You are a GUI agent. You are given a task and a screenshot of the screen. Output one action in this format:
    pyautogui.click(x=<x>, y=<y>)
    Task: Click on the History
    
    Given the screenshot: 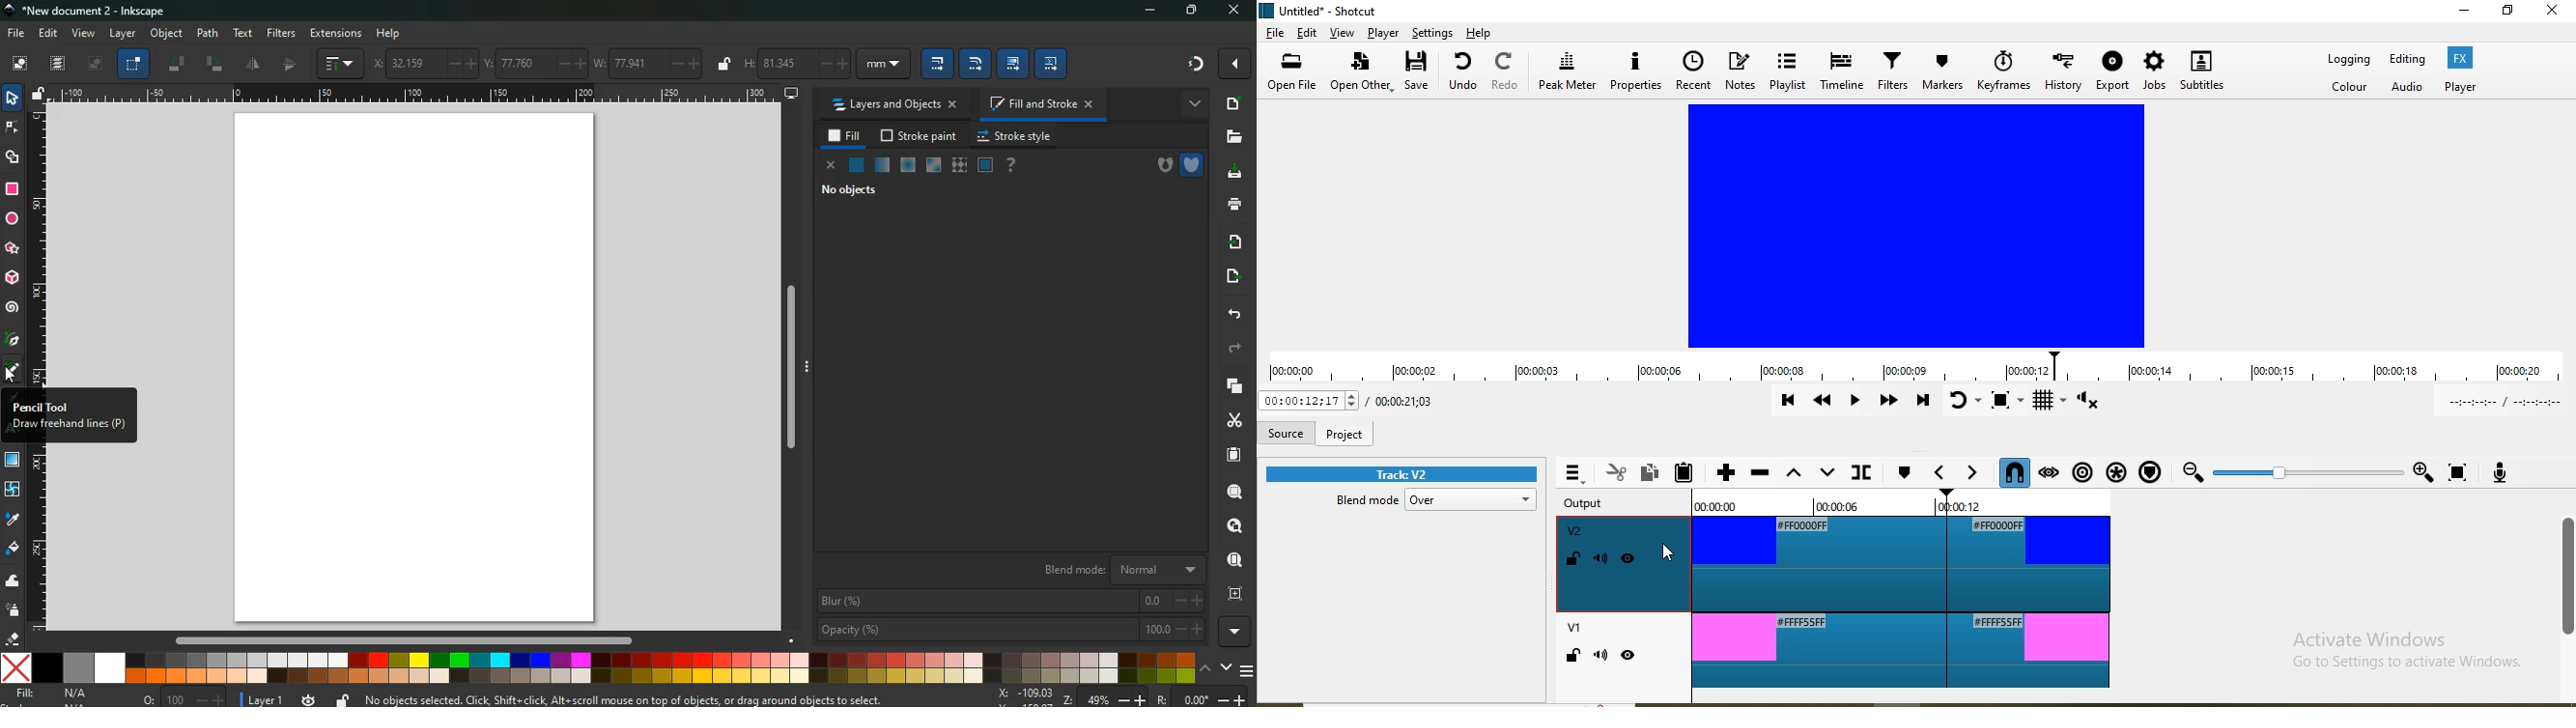 What is the action you would take?
    pyautogui.click(x=2061, y=74)
    